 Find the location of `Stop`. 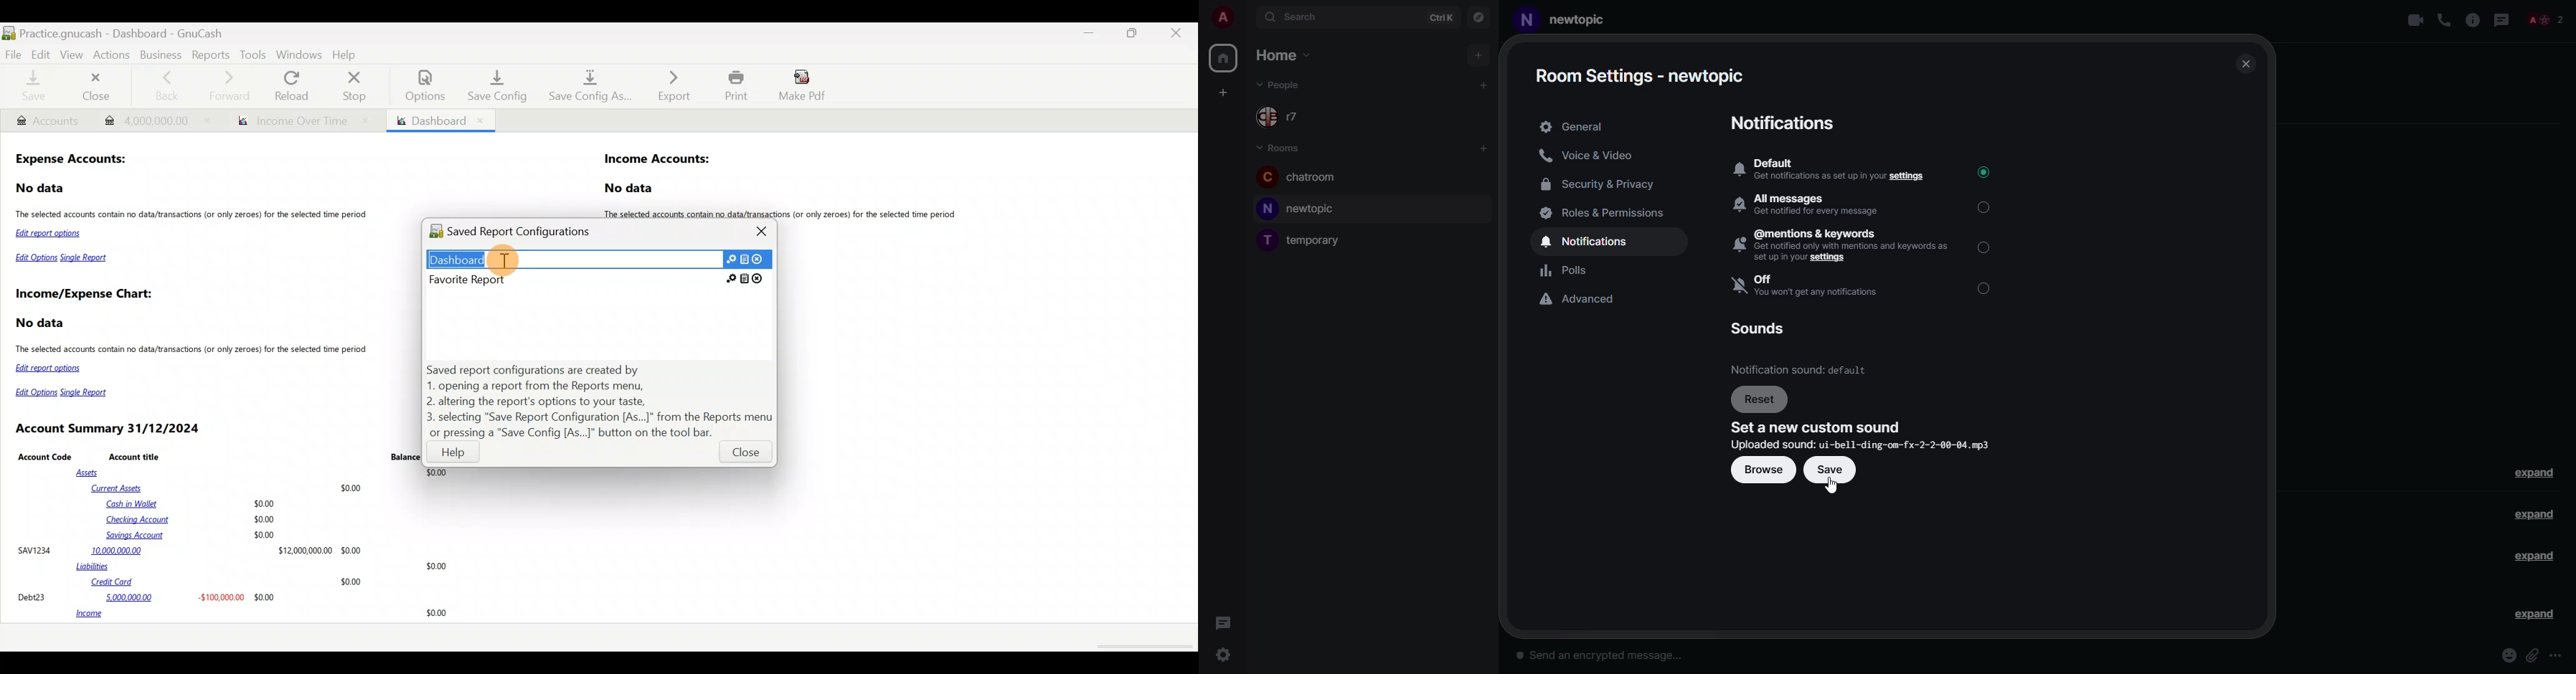

Stop is located at coordinates (358, 85).